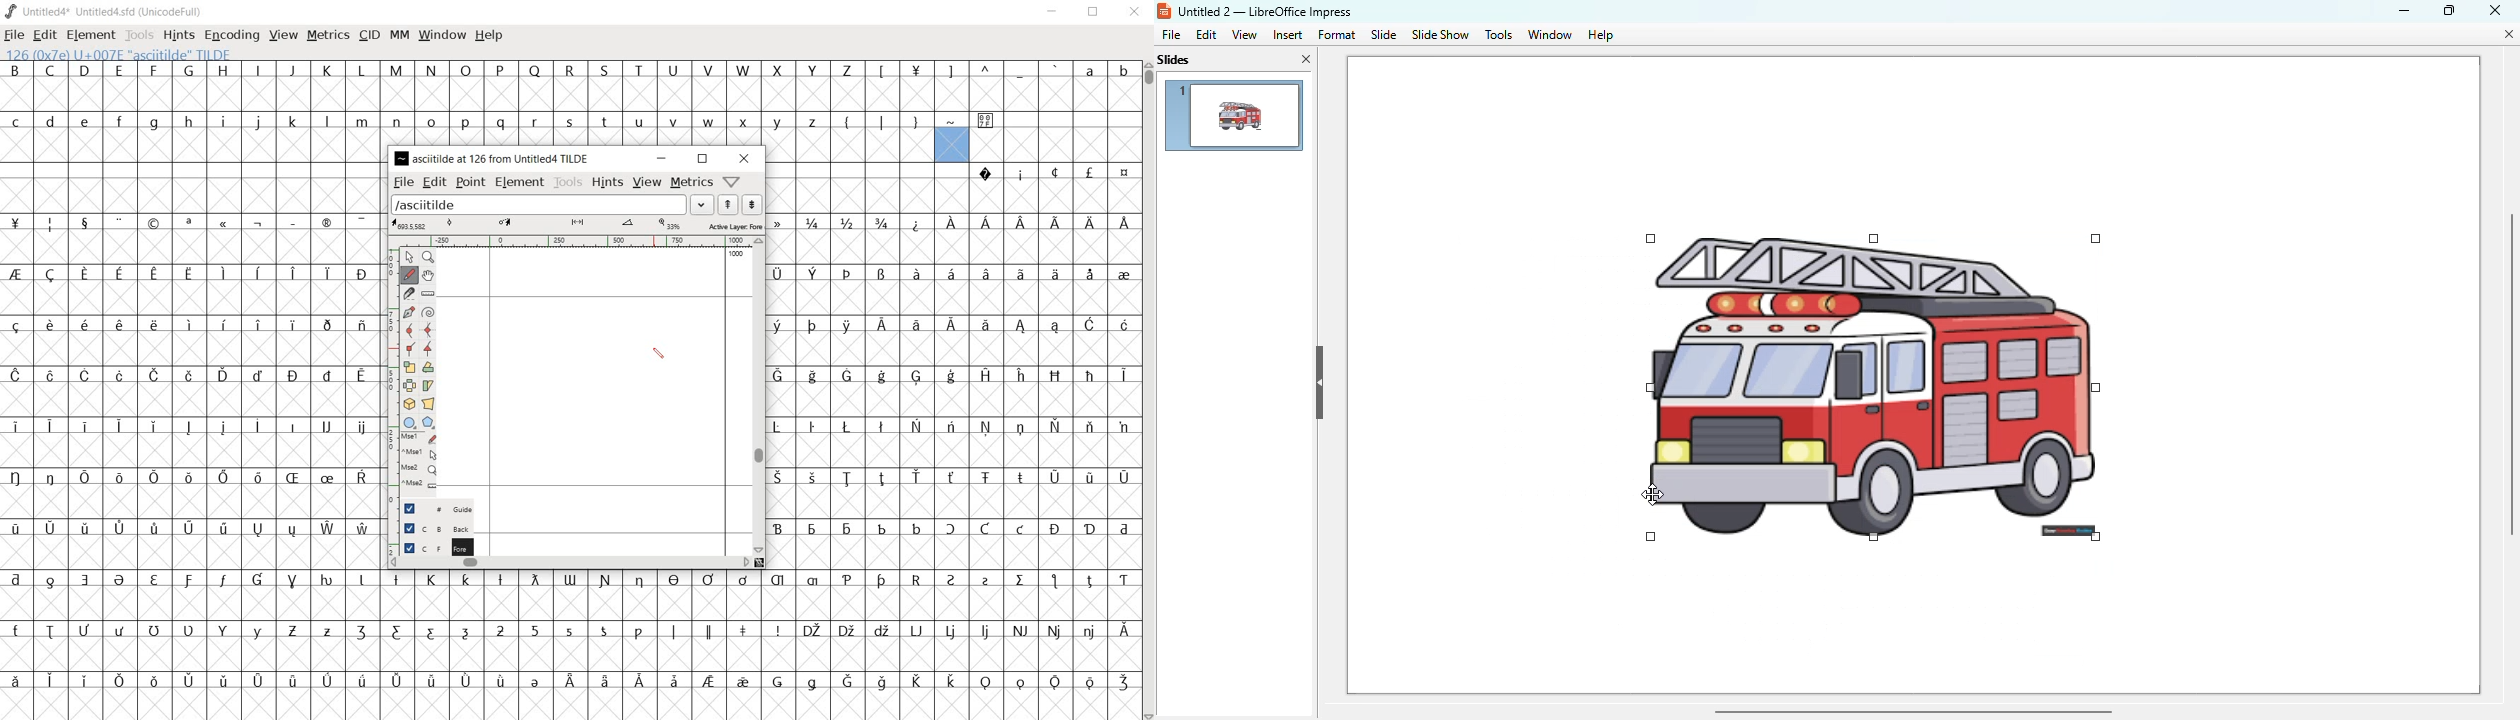 This screenshot has height=728, width=2520. What do you see at coordinates (368, 35) in the screenshot?
I see `CID` at bounding box center [368, 35].